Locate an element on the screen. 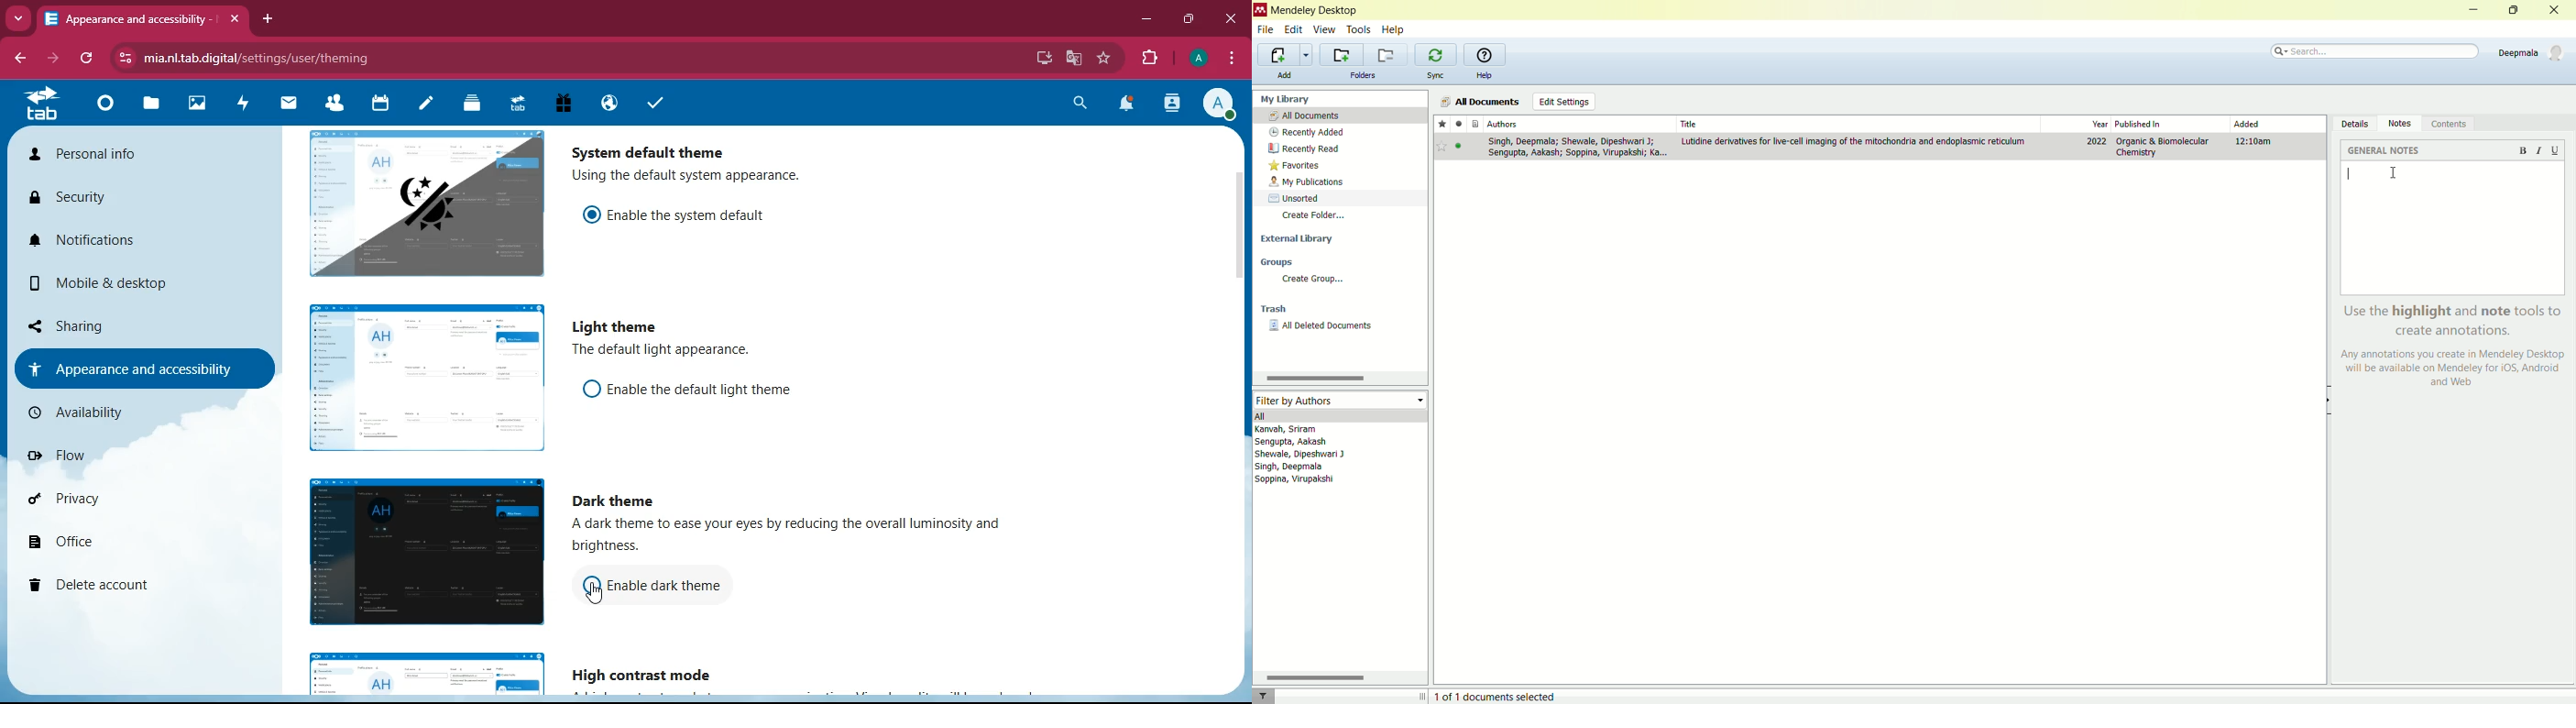  add tab is located at coordinates (269, 19).